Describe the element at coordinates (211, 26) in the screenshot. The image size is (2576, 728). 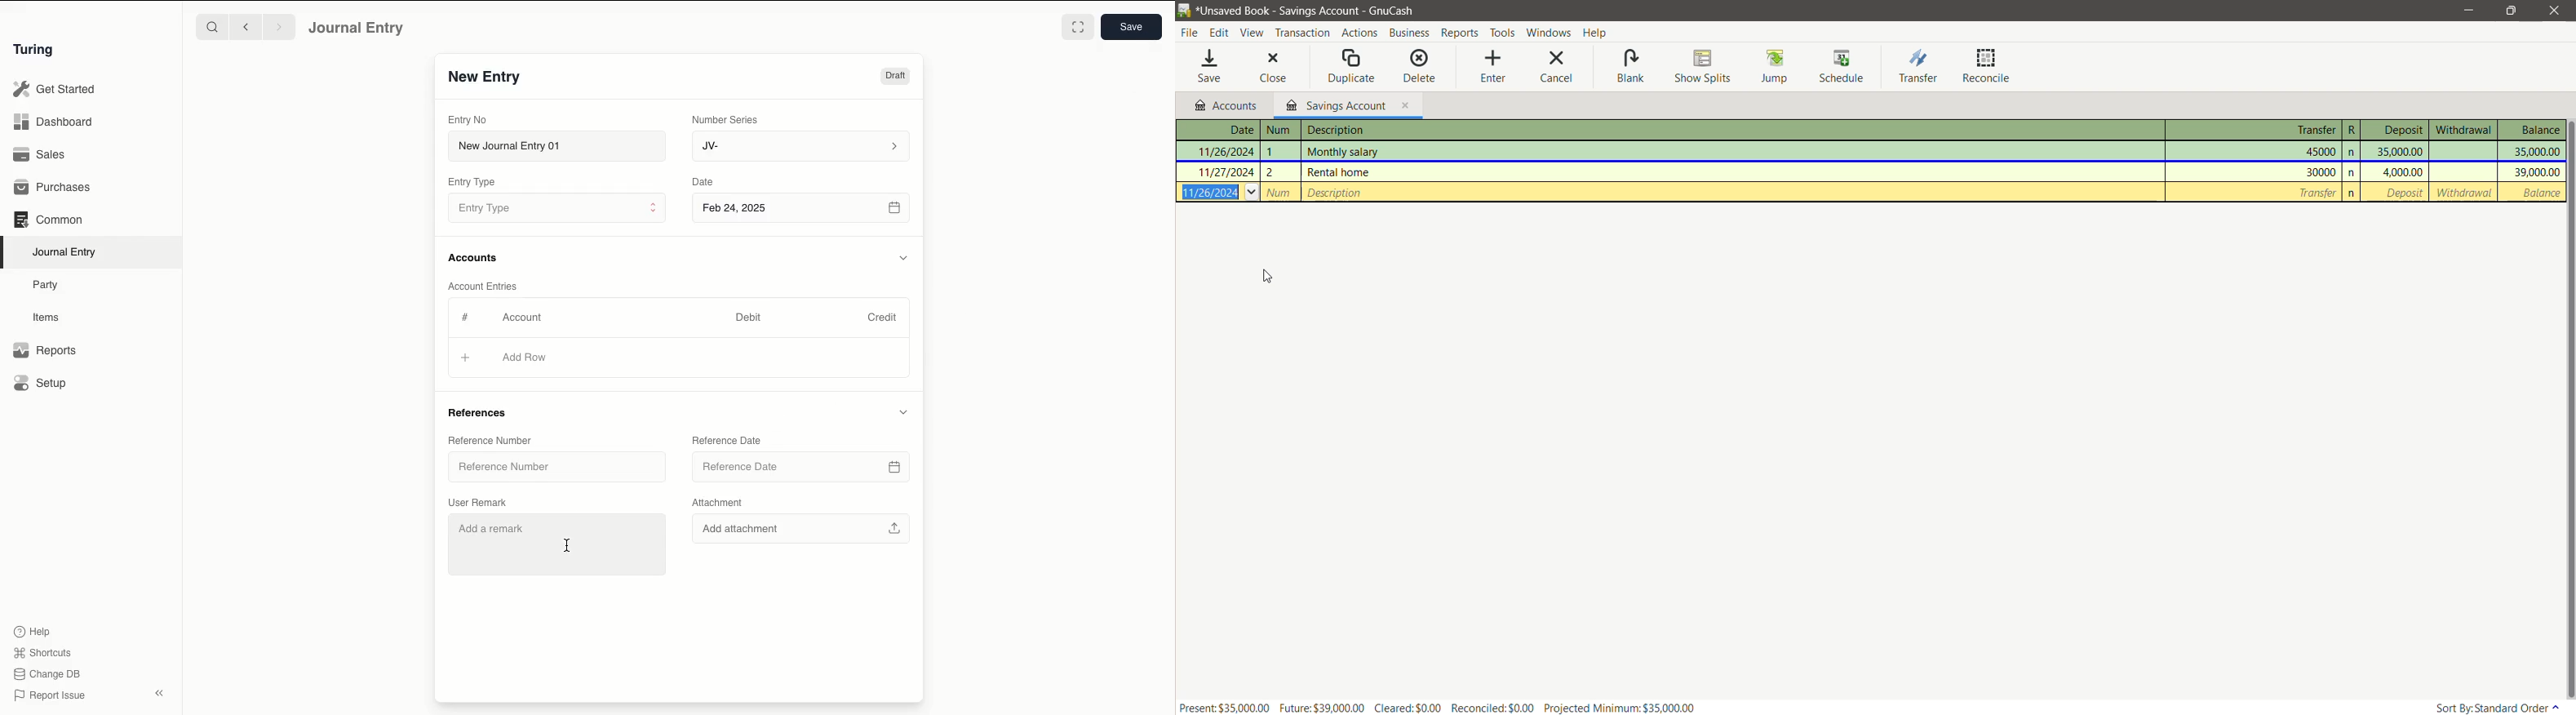
I see `Search` at that location.